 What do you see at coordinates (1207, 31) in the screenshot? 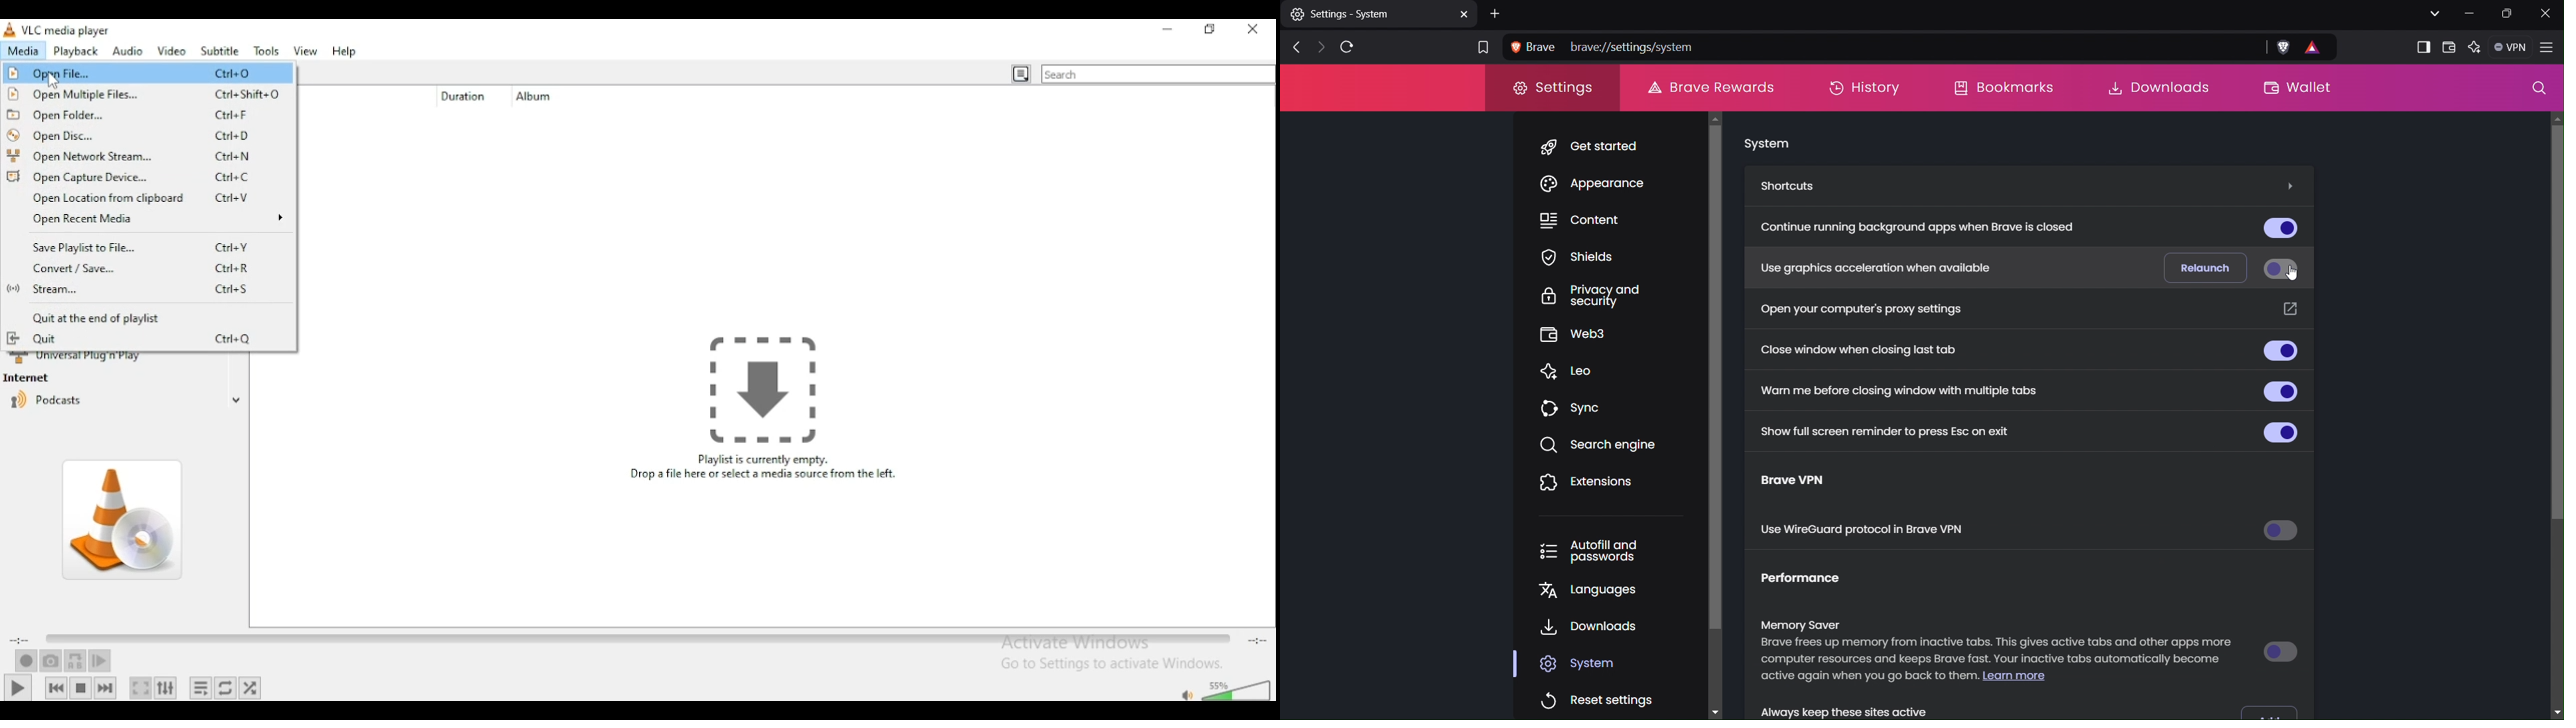
I see `restore` at bounding box center [1207, 31].